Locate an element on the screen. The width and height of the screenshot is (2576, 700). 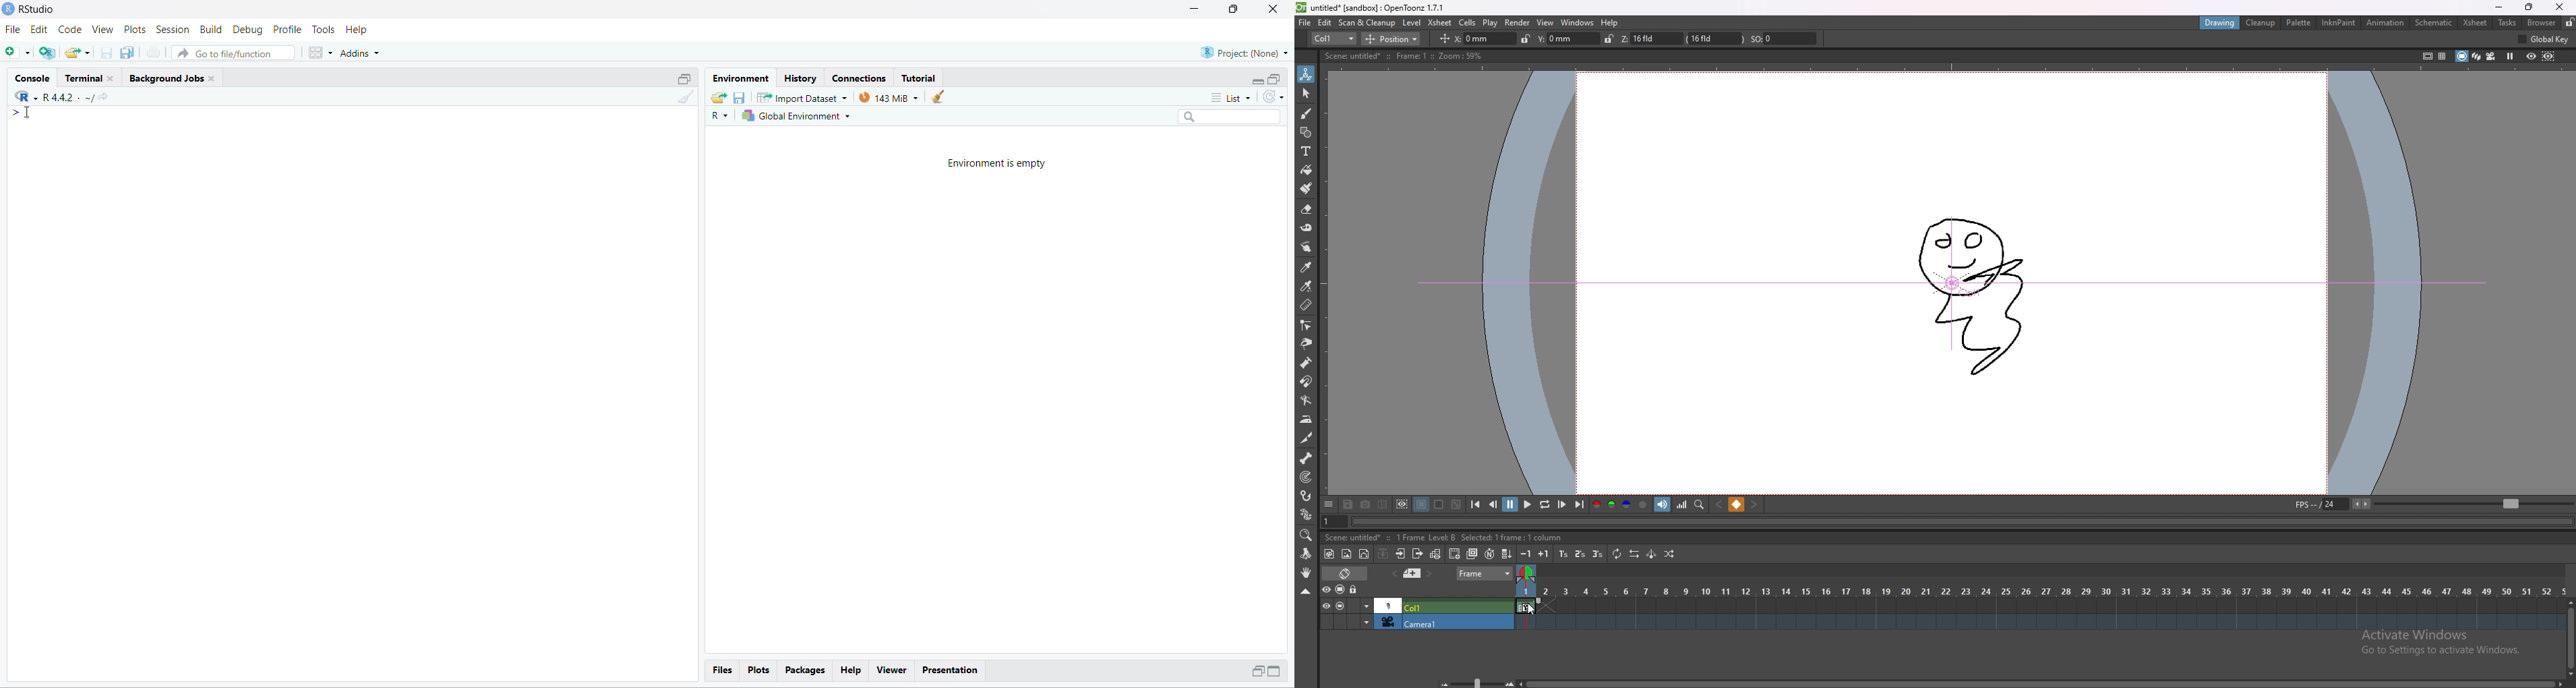
frame selector is located at coordinates (1528, 573).